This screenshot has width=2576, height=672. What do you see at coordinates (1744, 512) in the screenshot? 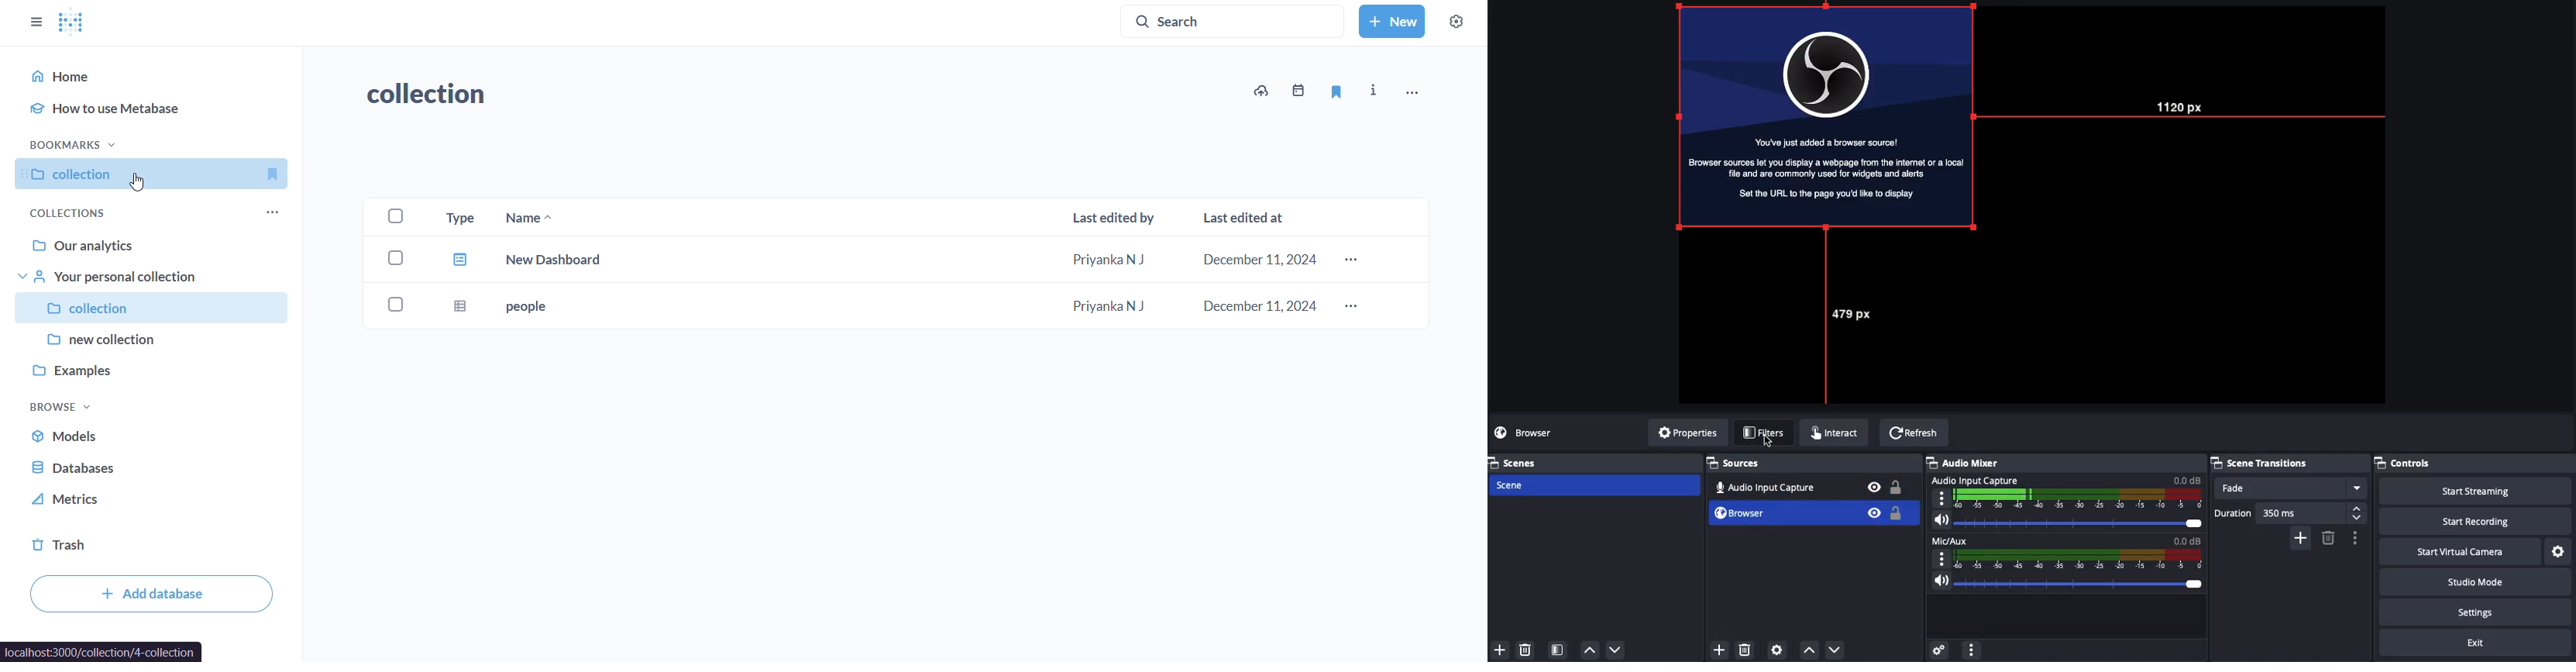
I see `Selected` at bounding box center [1744, 512].